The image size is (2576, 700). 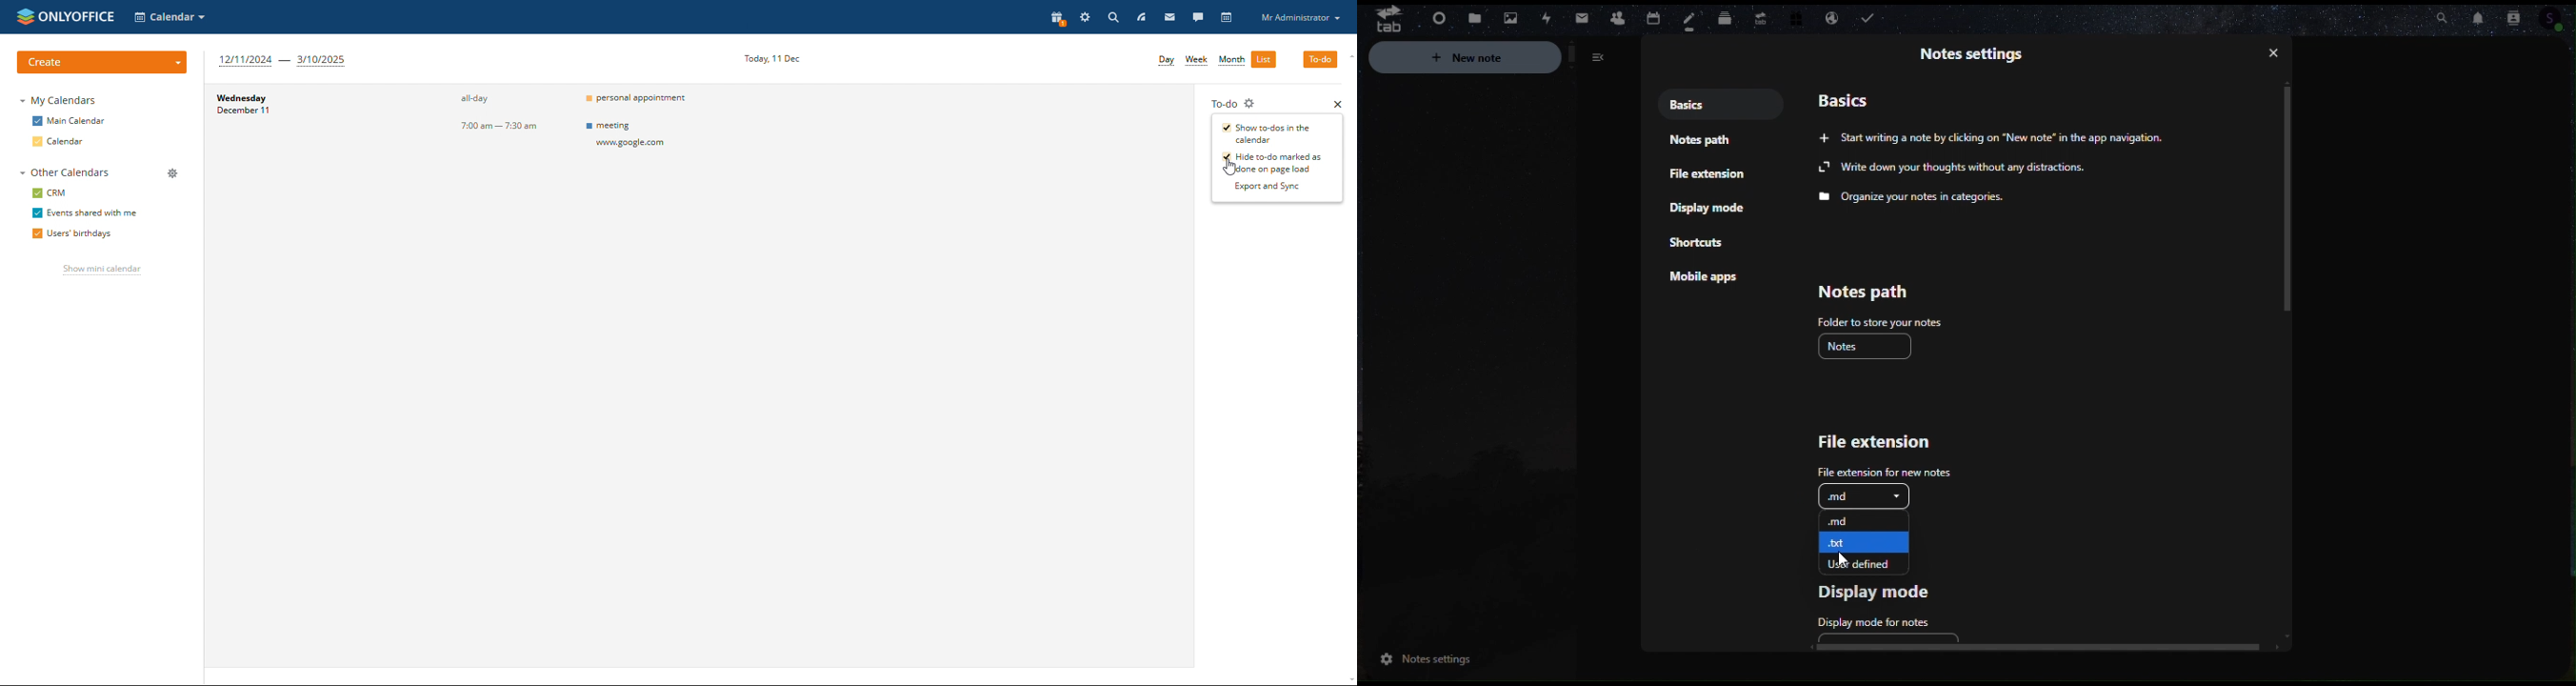 I want to click on create, so click(x=104, y=61).